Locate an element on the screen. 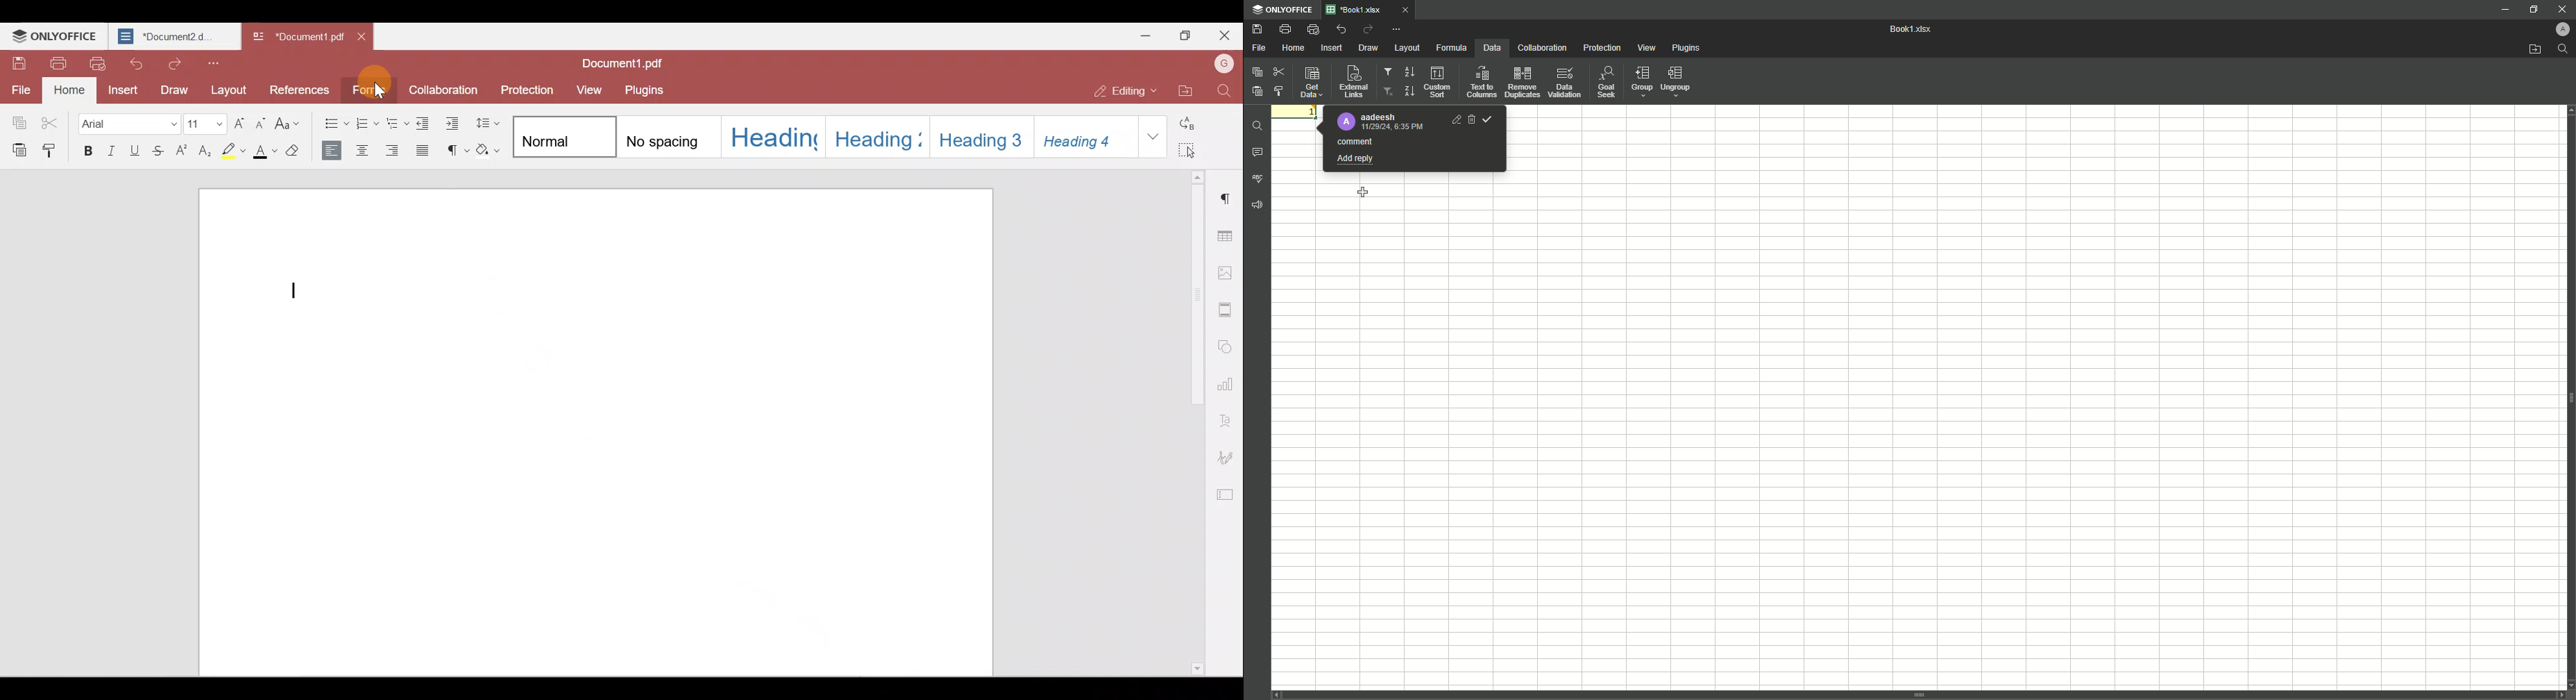 The height and width of the screenshot is (700, 2576). Data Validation is located at coordinates (1565, 83).